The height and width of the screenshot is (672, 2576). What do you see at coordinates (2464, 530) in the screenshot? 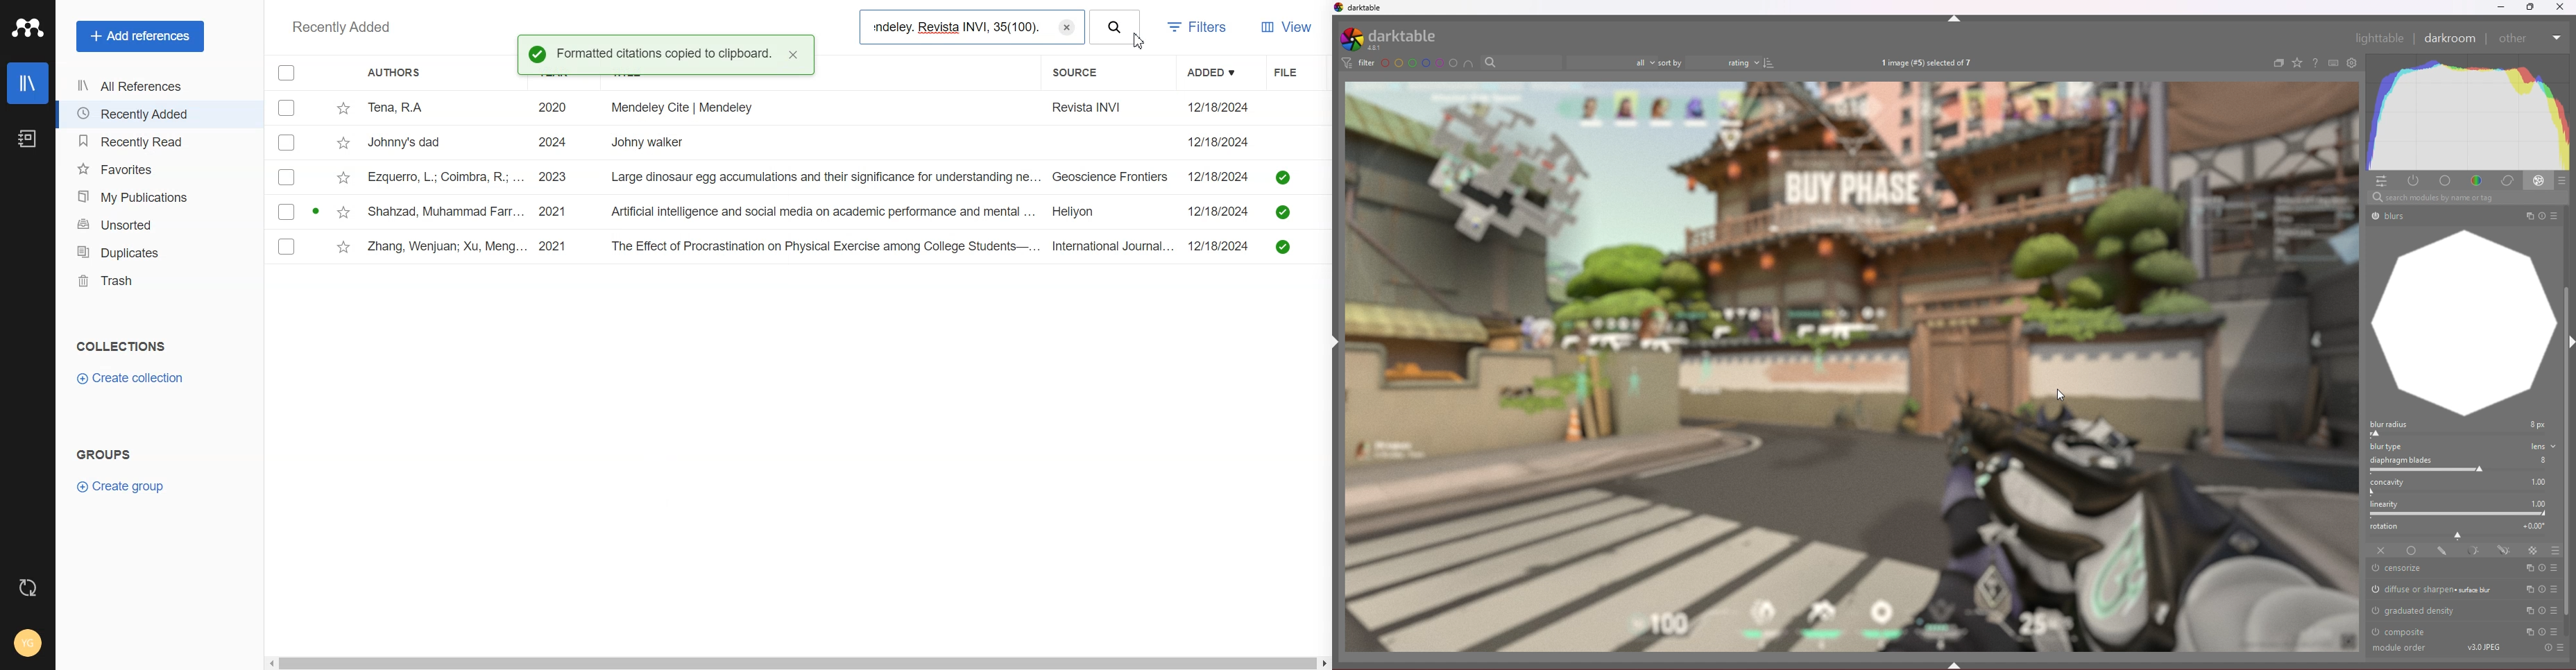
I see `rotation` at bounding box center [2464, 530].